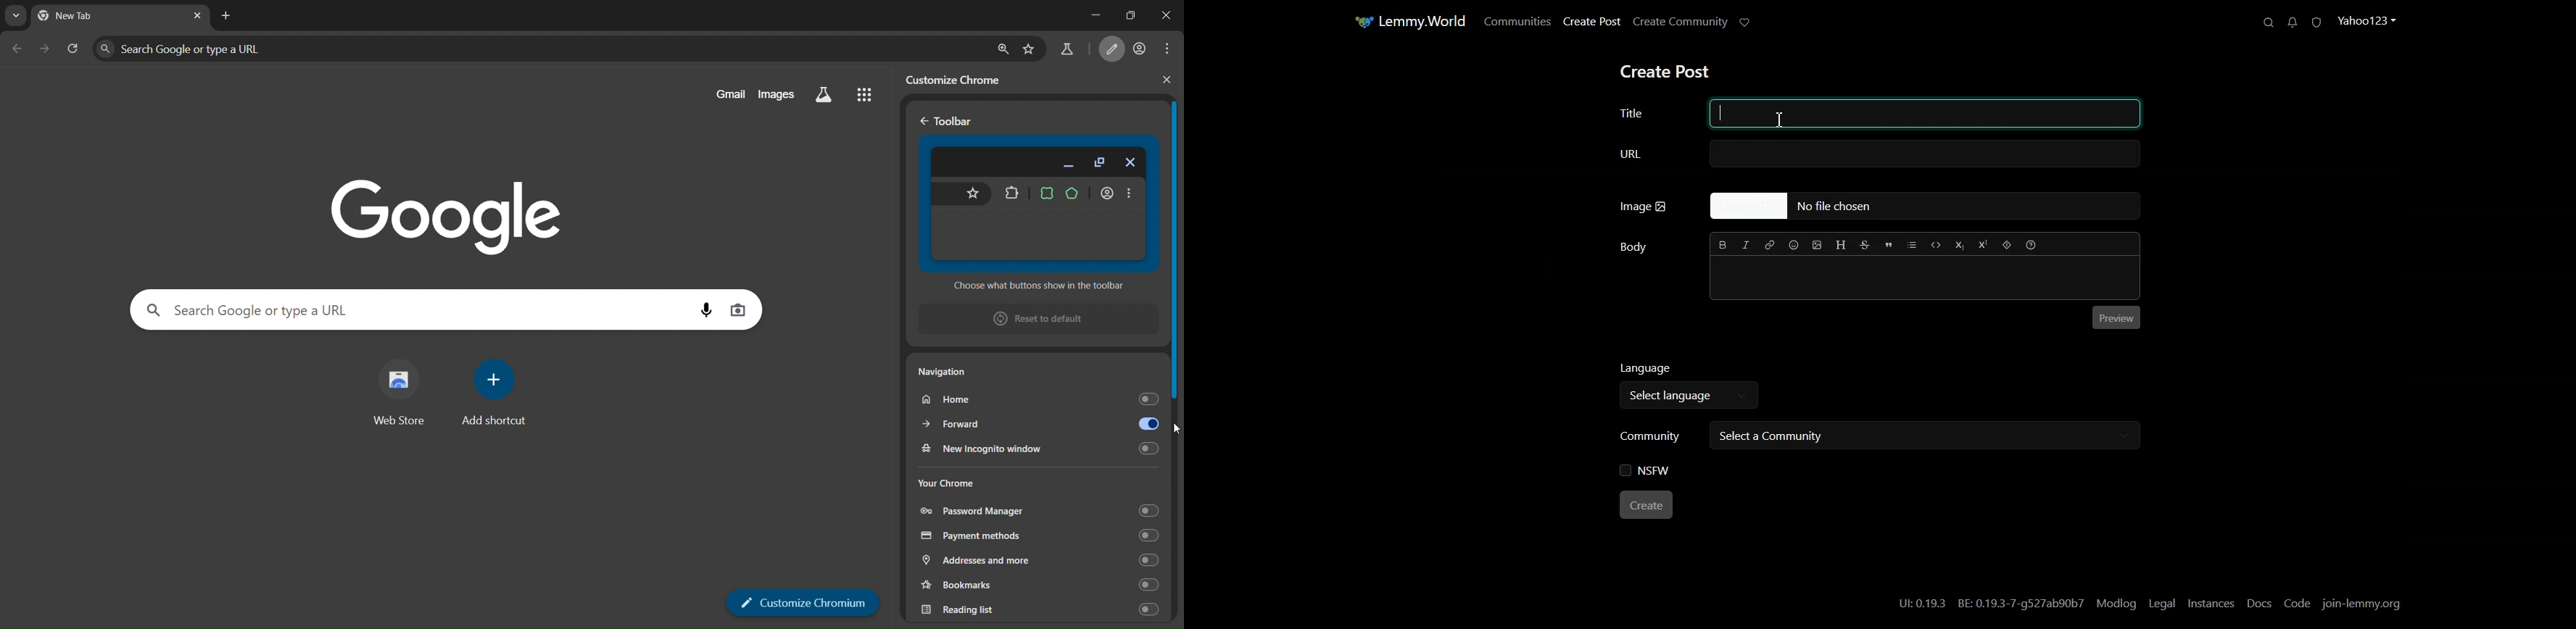 The height and width of the screenshot is (644, 2576). I want to click on Home Page, so click(1407, 22).